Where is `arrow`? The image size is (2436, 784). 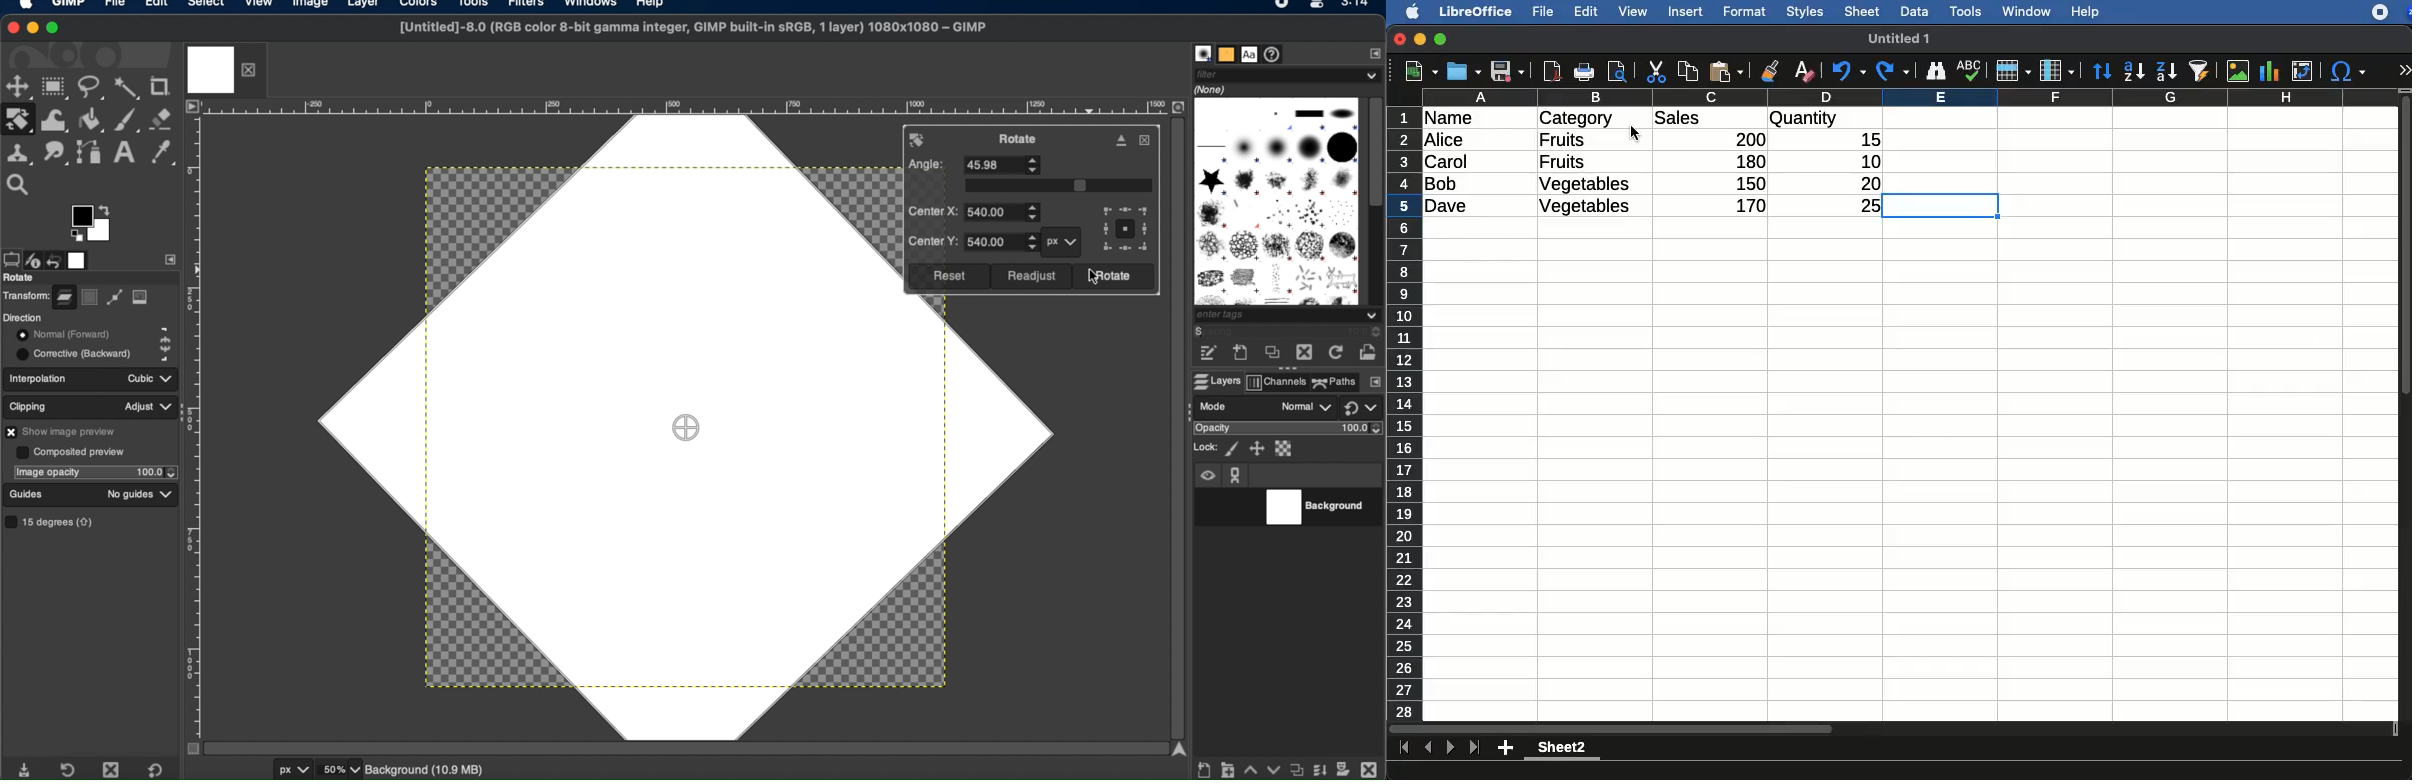
arrow is located at coordinates (107, 207).